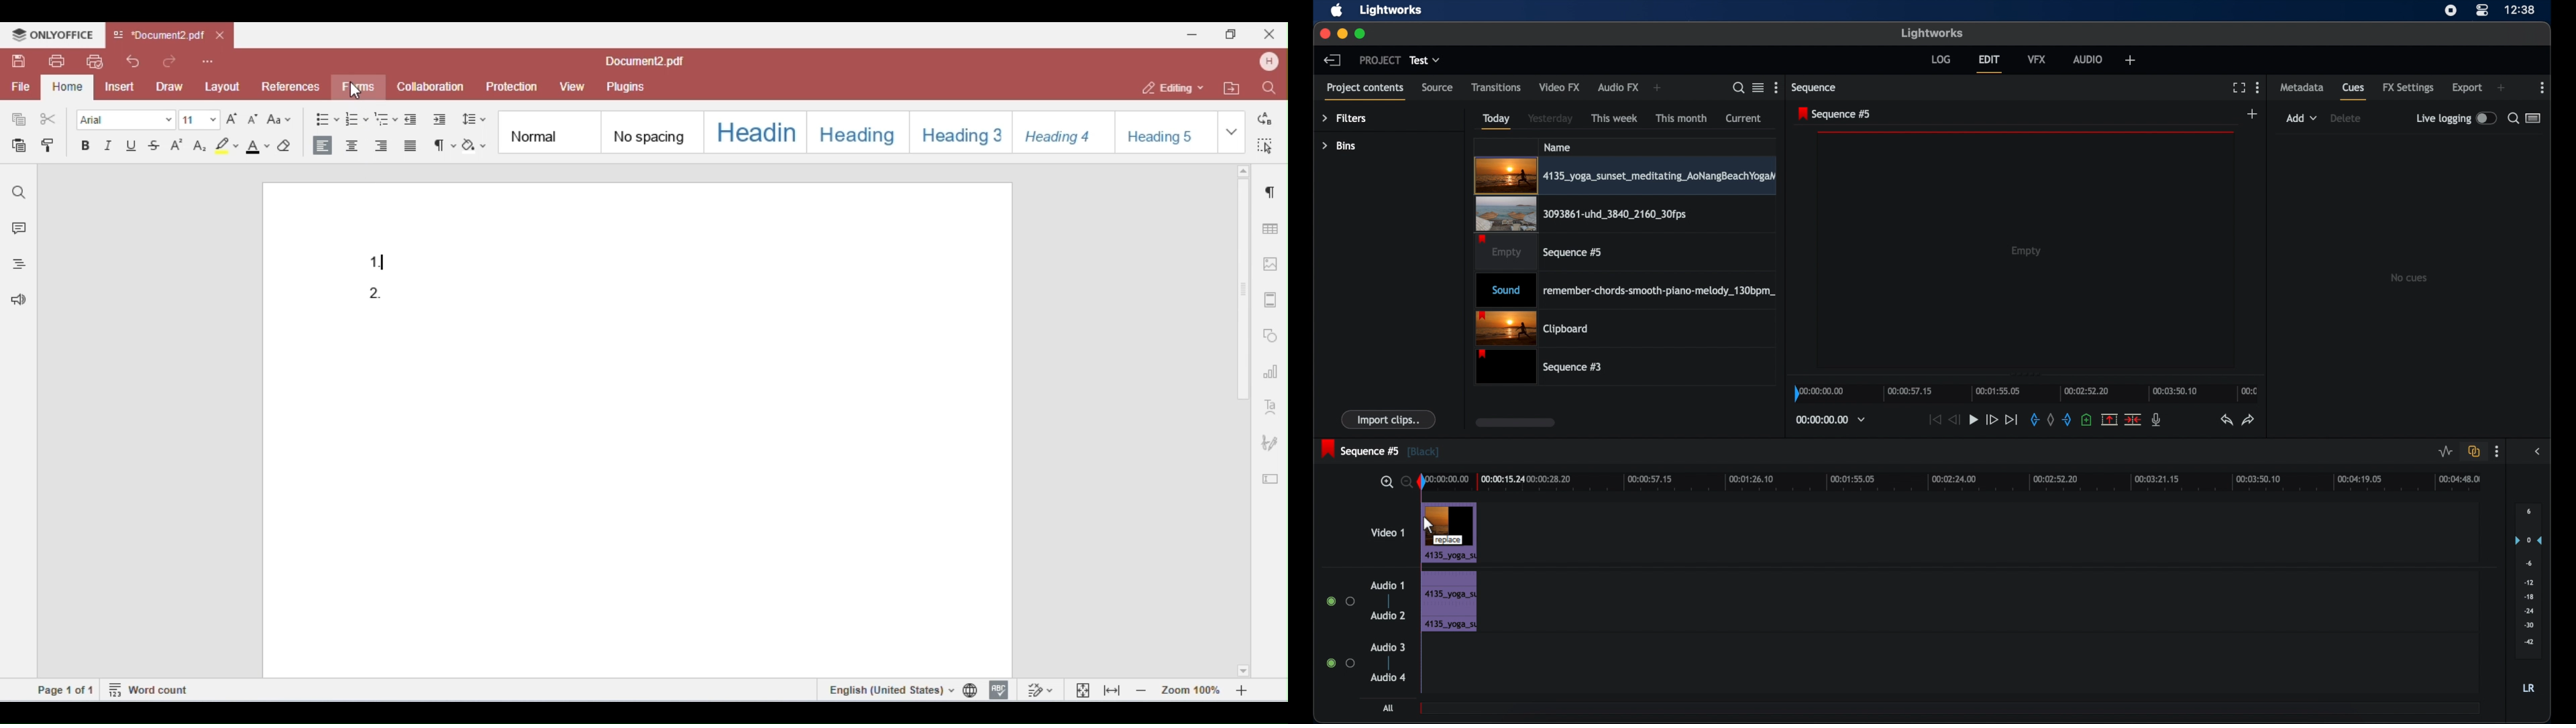 This screenshot has height=728, width=2576. What do you see at coordinates (1615, 117) in the screenshot?
I see `this week` at bounding box center [1615, 117].